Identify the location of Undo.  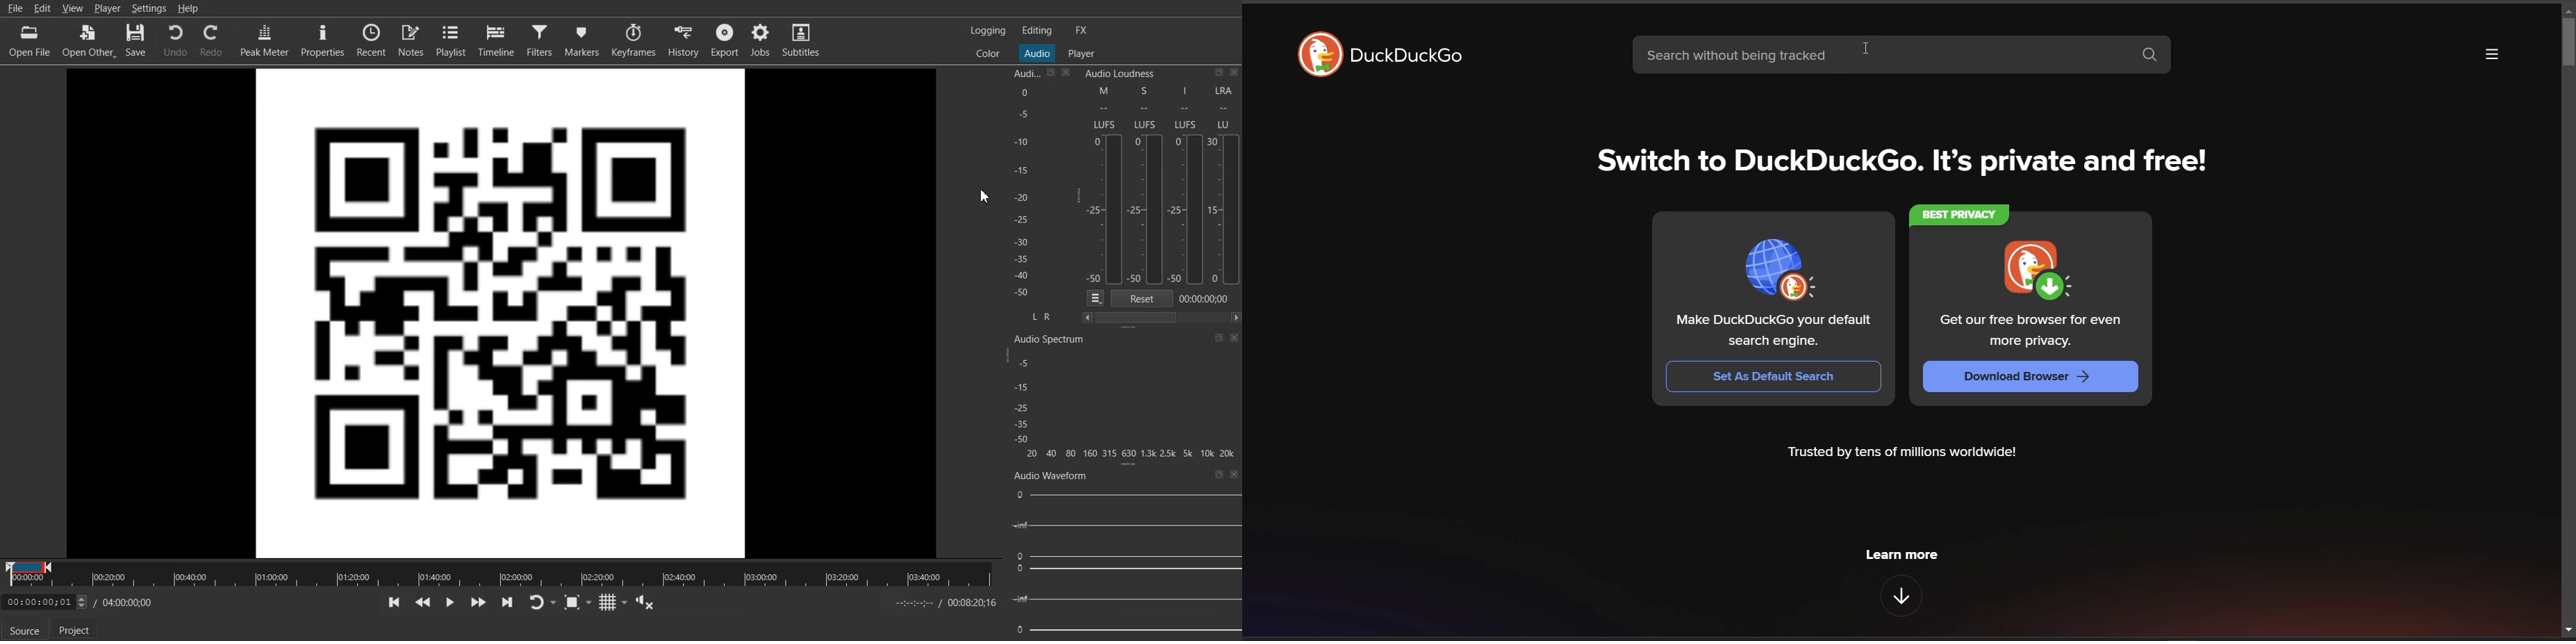
(177, 41).